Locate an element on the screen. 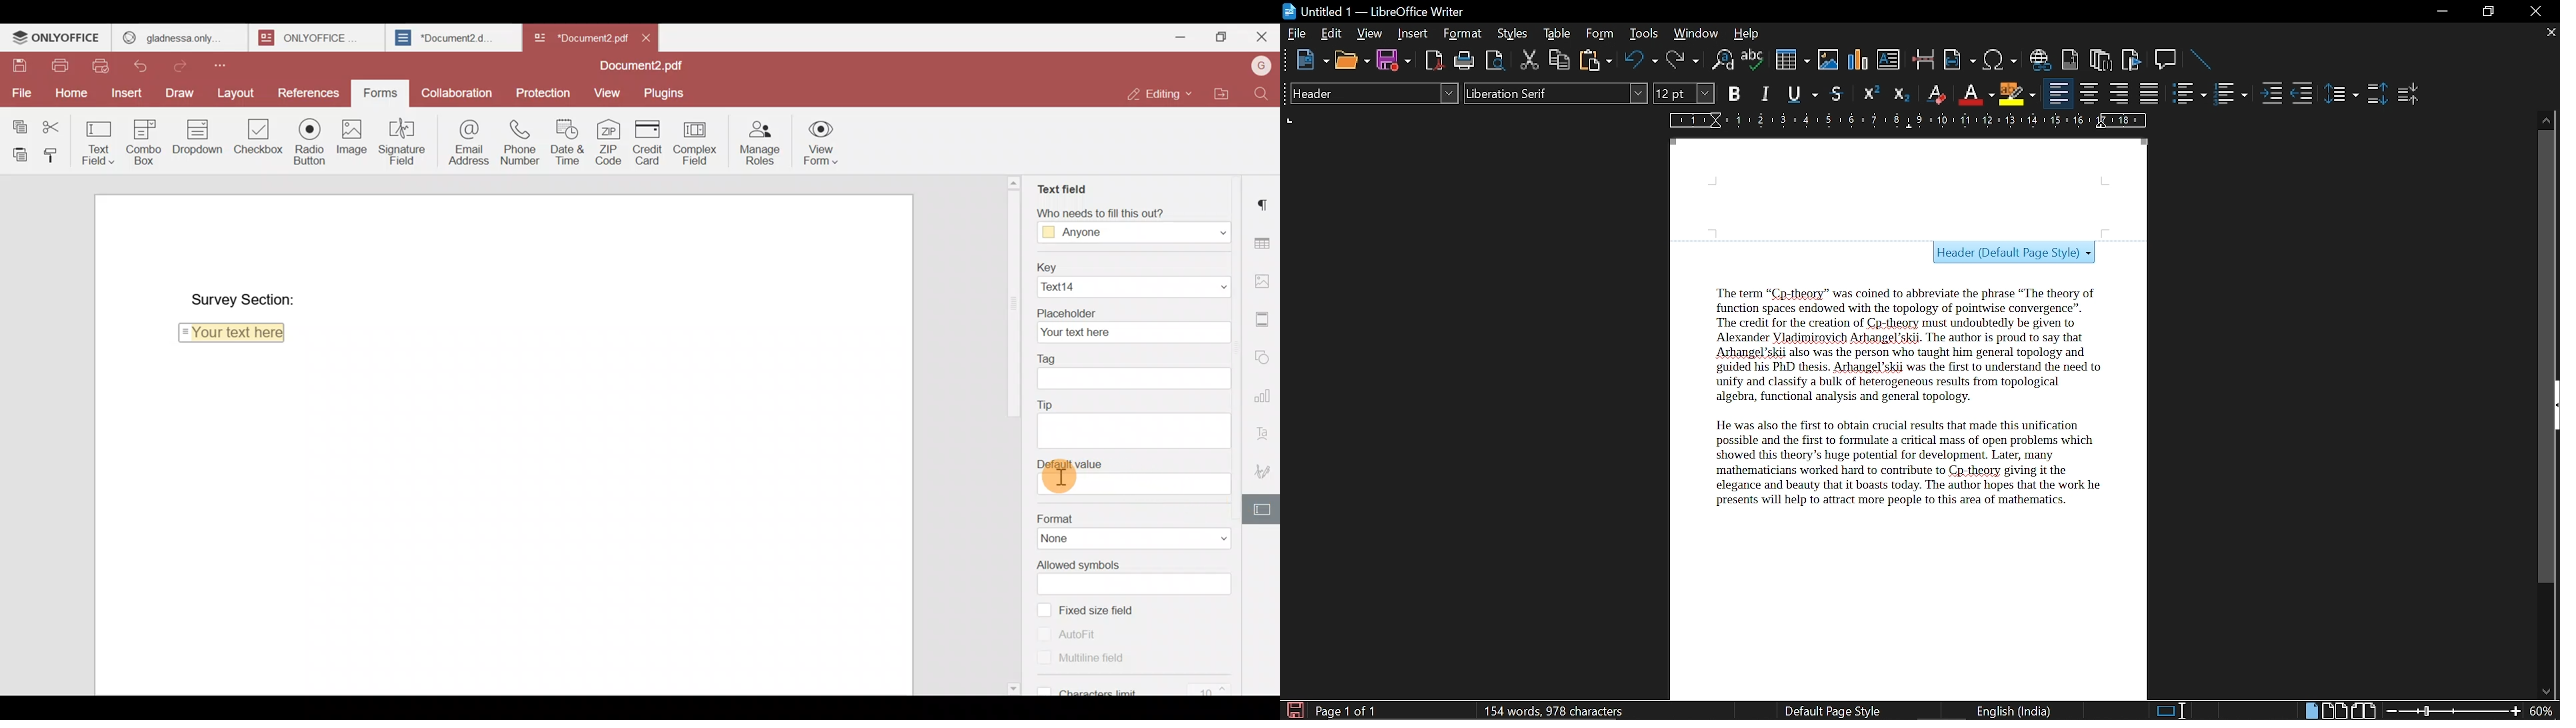 Image resolution: width=2576 pixels, height=728 pixels. export as PDF is located at coordinates (1435, 62).